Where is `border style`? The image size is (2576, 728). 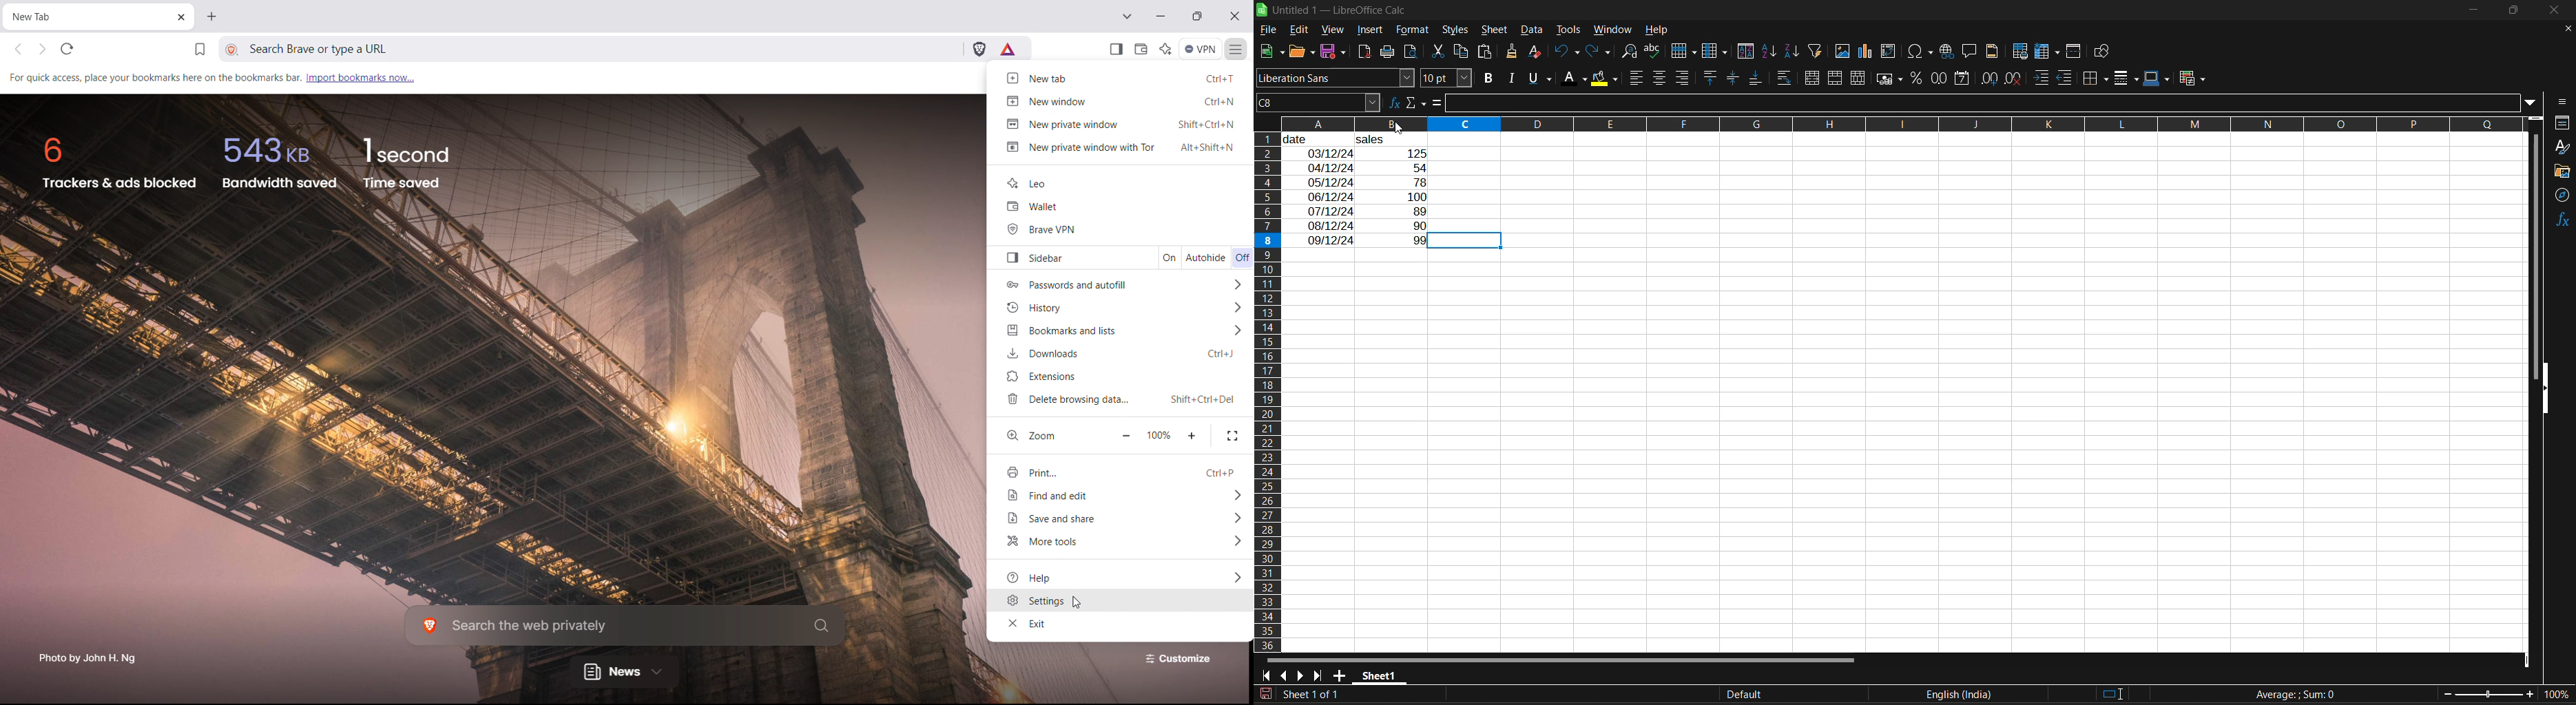 border style is located at coordinates (2128, 80).